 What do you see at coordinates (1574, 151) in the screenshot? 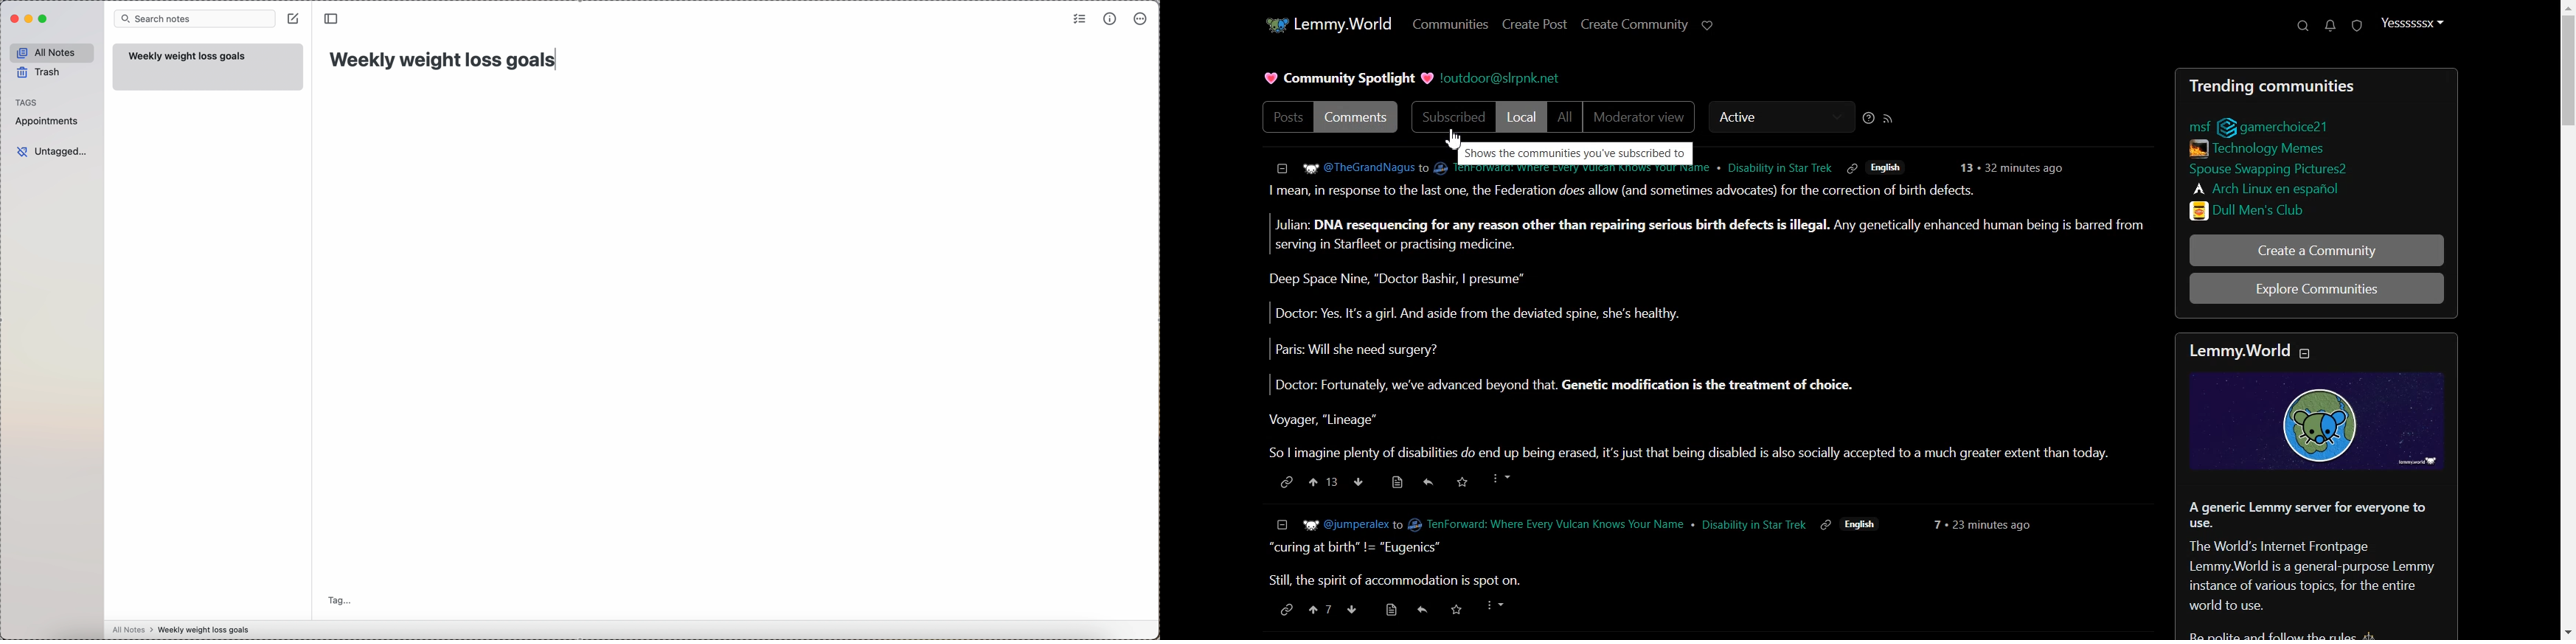
I see `text` at bounding box center [1574, 151].